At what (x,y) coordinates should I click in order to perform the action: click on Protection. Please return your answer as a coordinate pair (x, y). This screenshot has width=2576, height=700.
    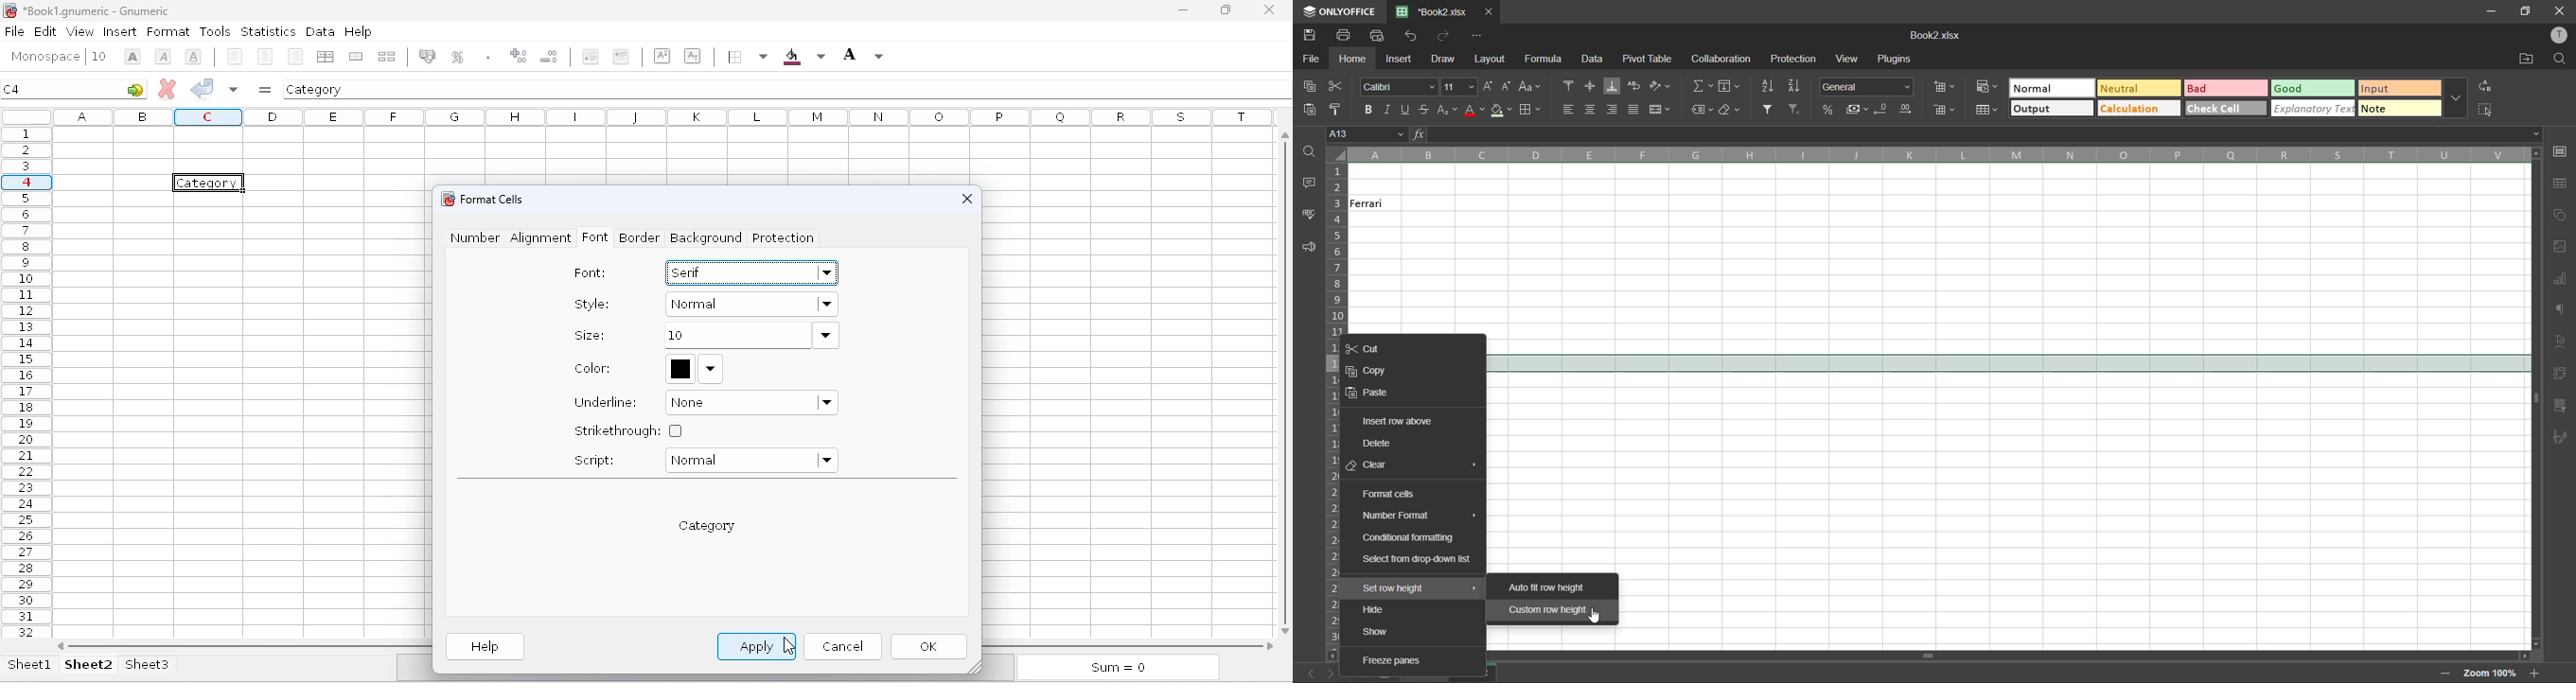
    Looking at the image, I should click on (785, 239).